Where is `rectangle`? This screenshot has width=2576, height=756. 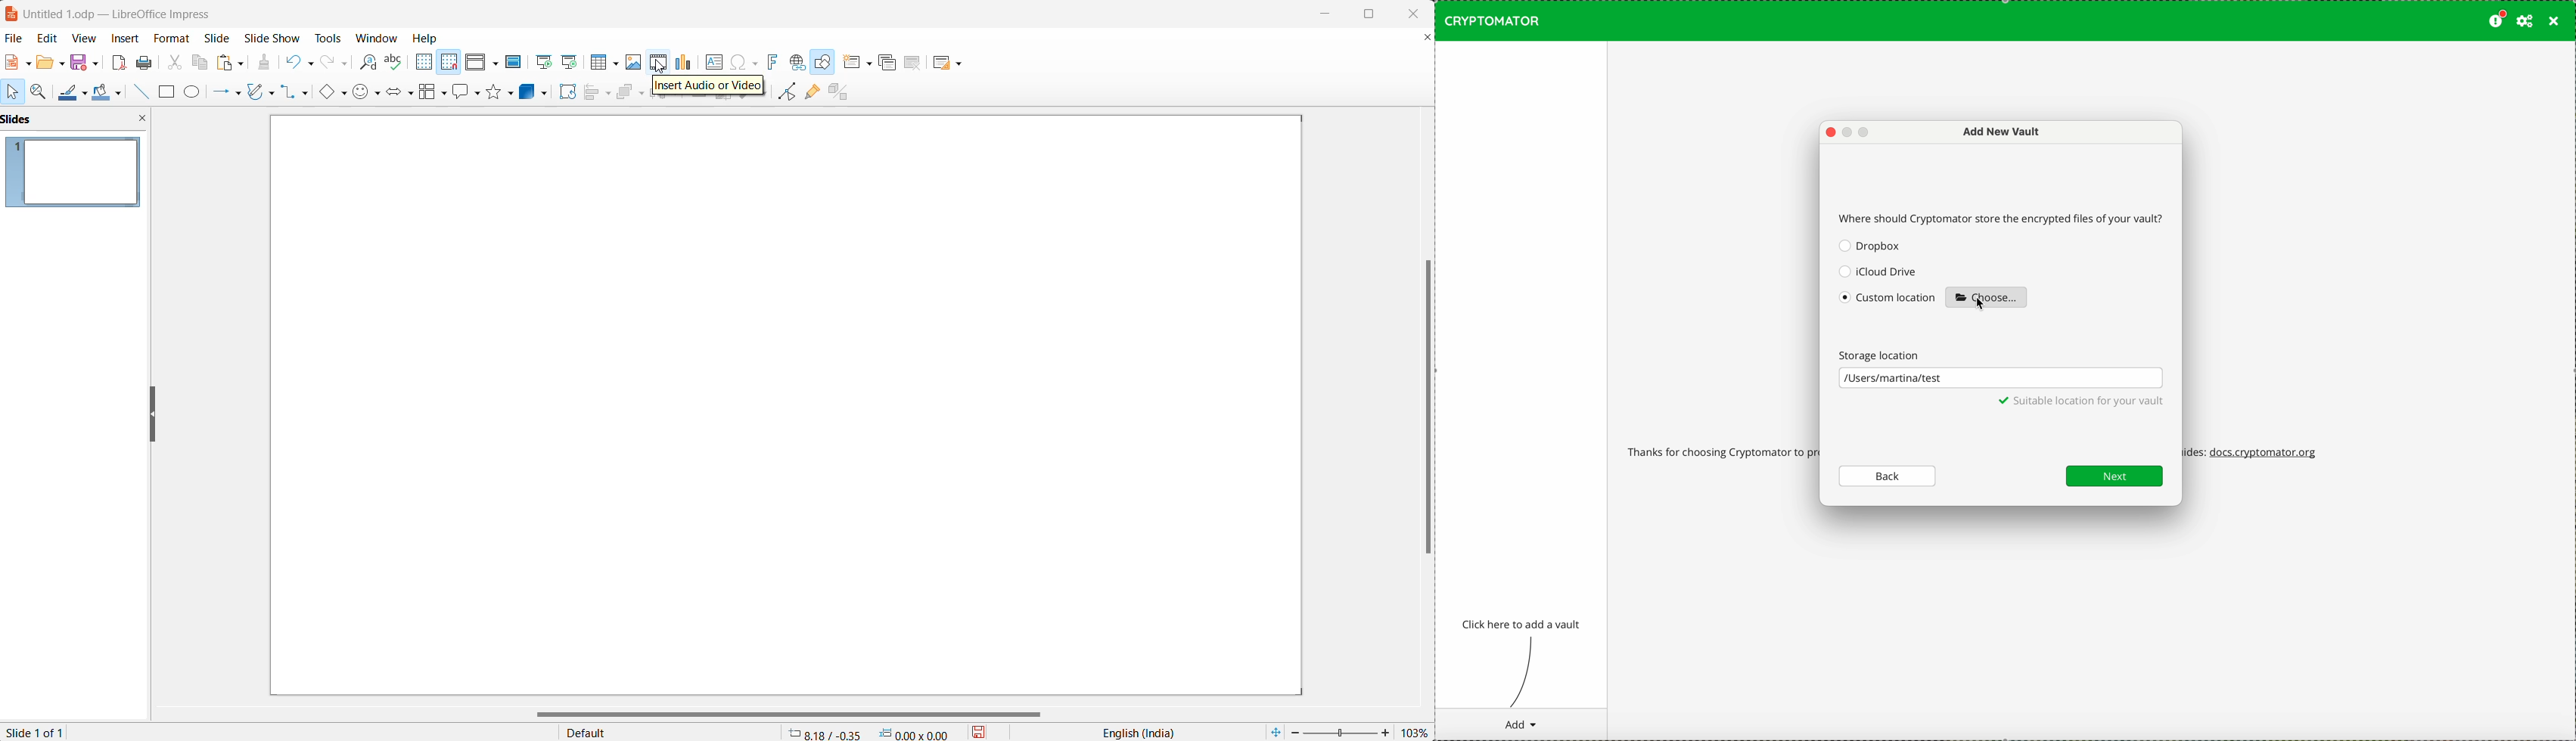
rectangle is located at coordinates (167, 92).